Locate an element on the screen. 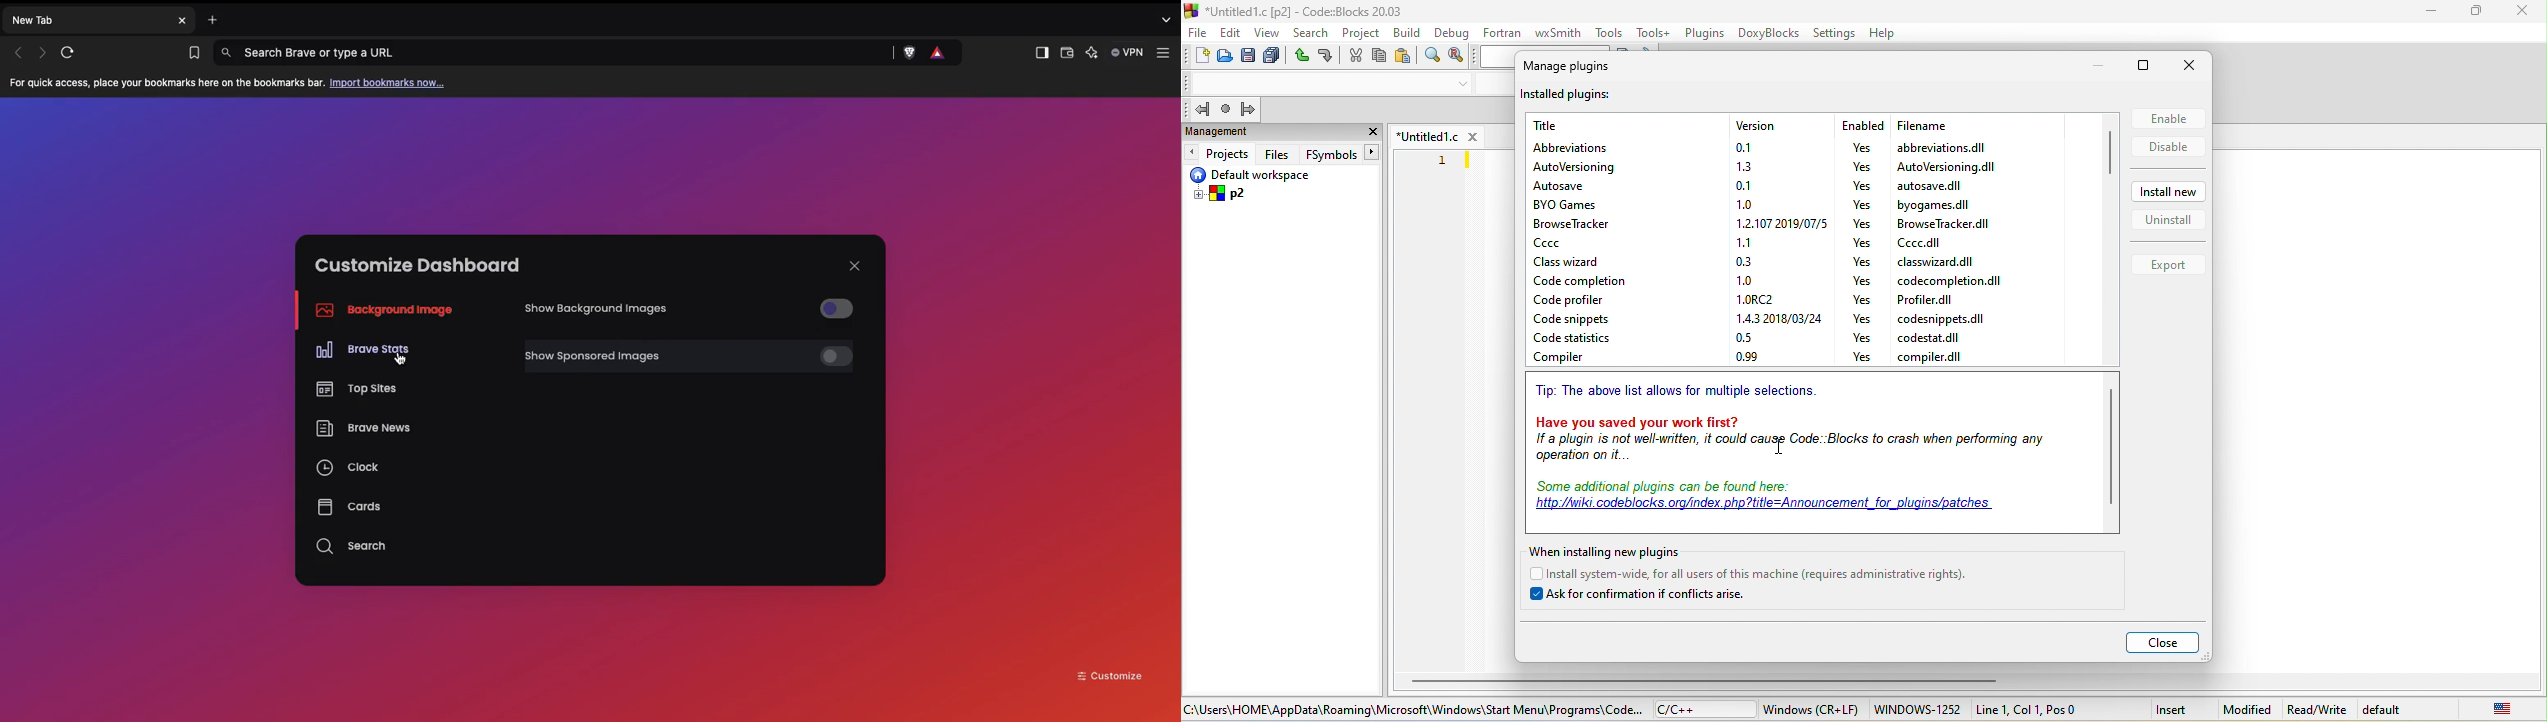 This screenshot has height=728, width=2548. default is located at coordinates (2417, 710).